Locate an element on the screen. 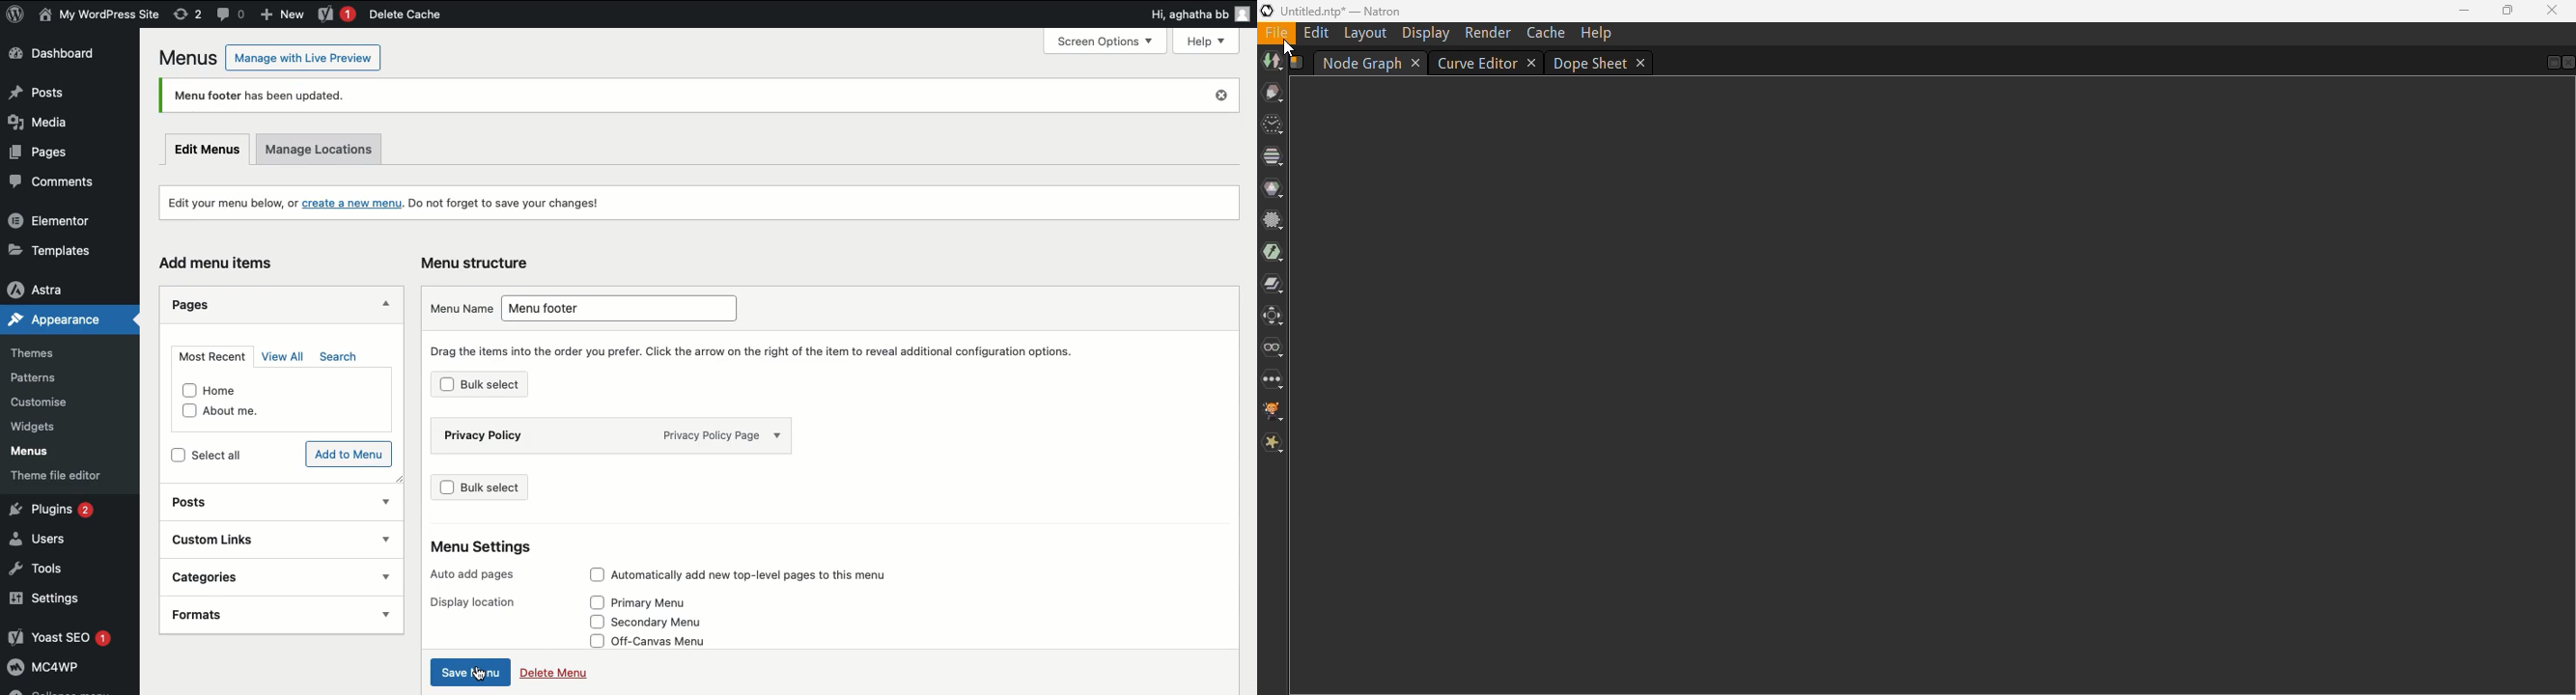 The width and height of the screenshot is (2576, 700). Most recent is located at coordinates (214, 357).